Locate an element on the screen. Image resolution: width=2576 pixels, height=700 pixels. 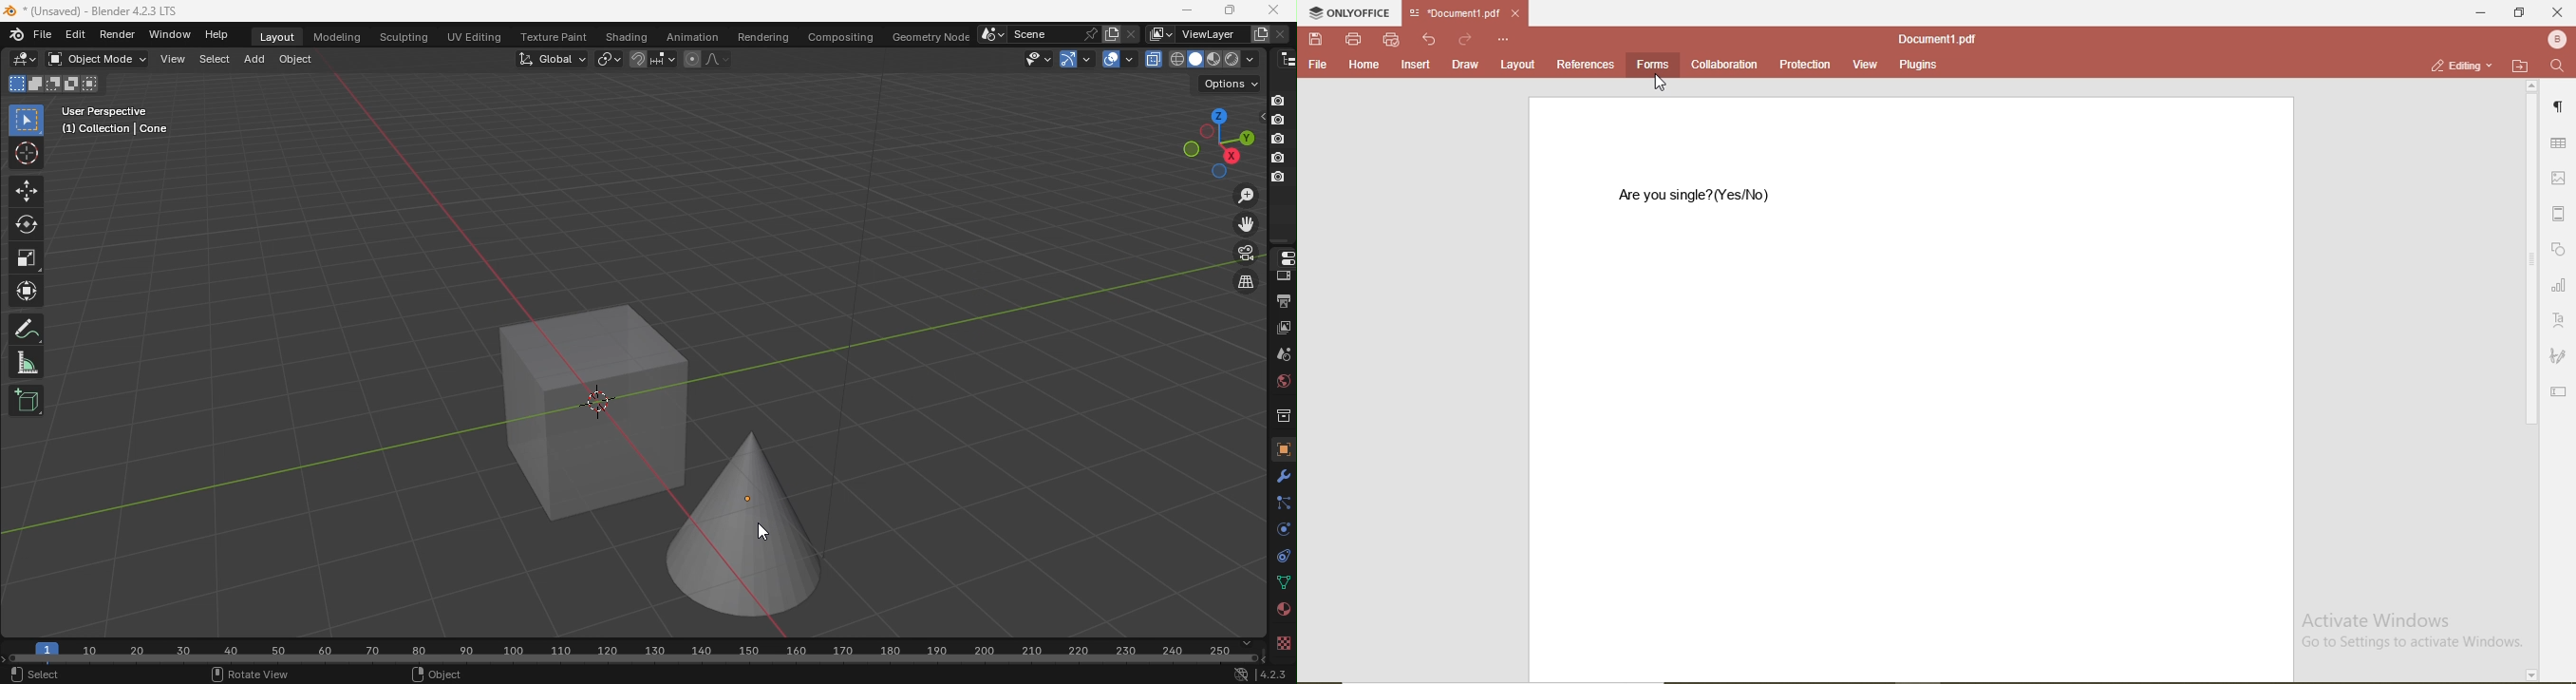
Snapping is located at coordinates (664, 58).